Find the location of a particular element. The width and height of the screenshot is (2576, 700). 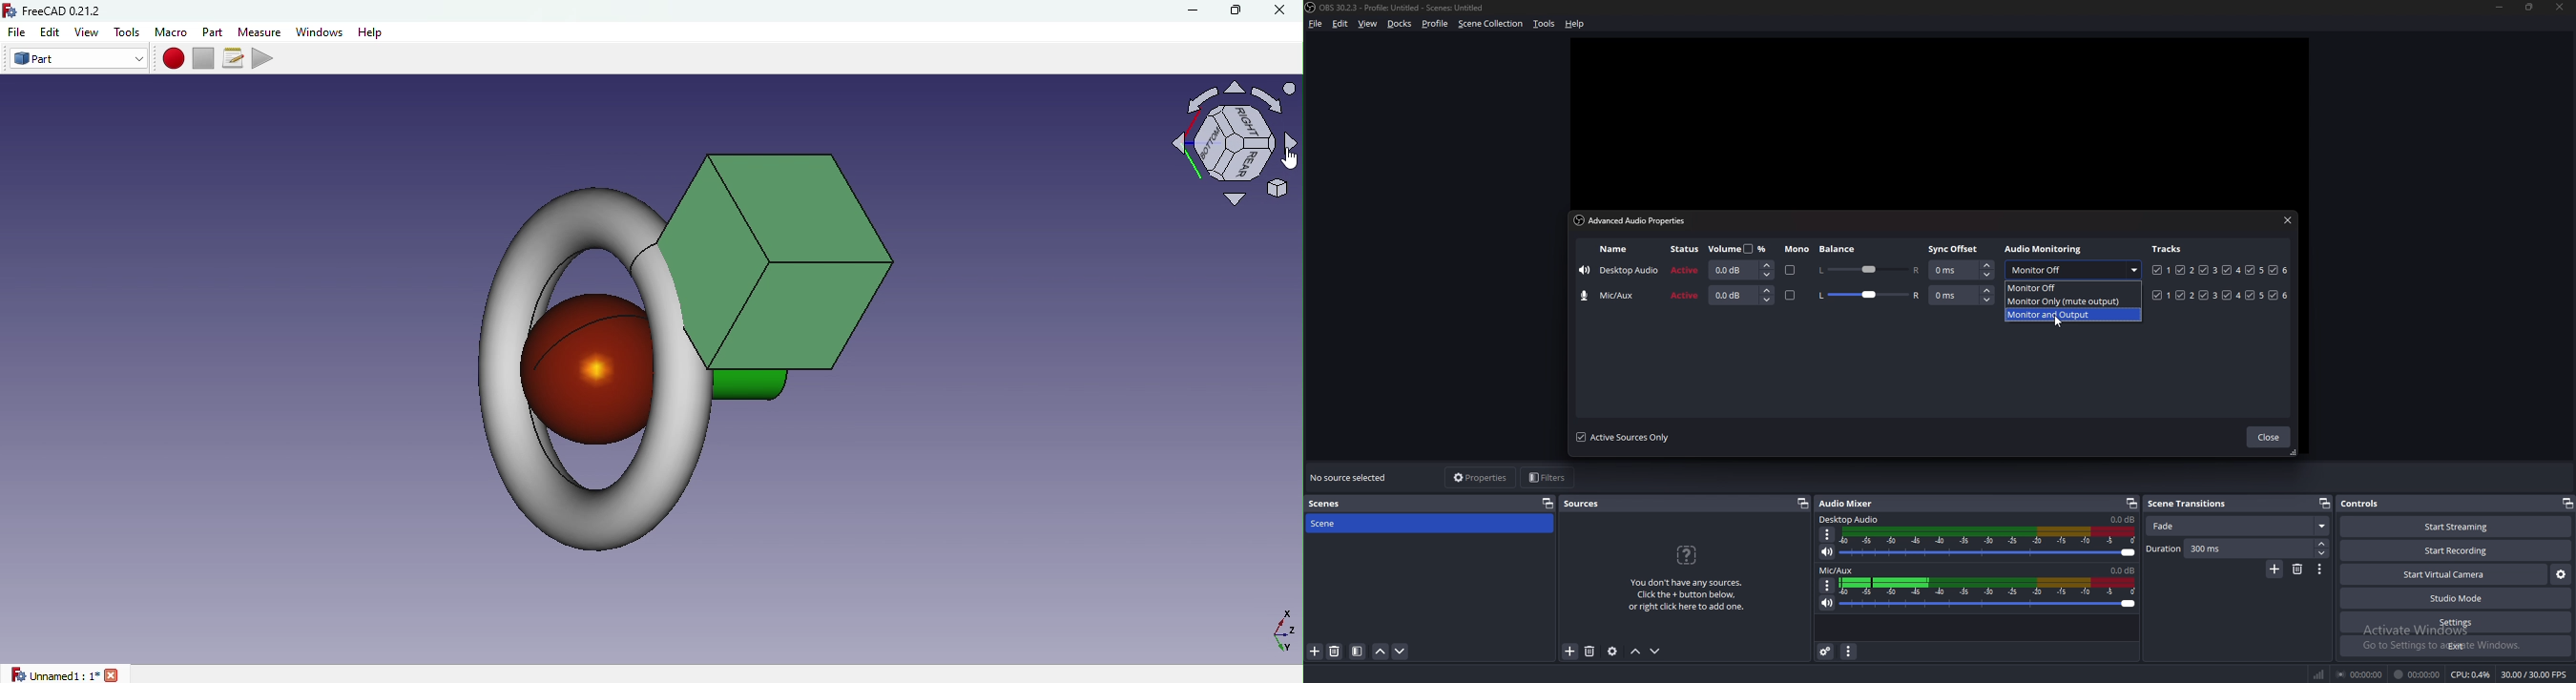

audio monitoring is located at coordinates (2072, 270).